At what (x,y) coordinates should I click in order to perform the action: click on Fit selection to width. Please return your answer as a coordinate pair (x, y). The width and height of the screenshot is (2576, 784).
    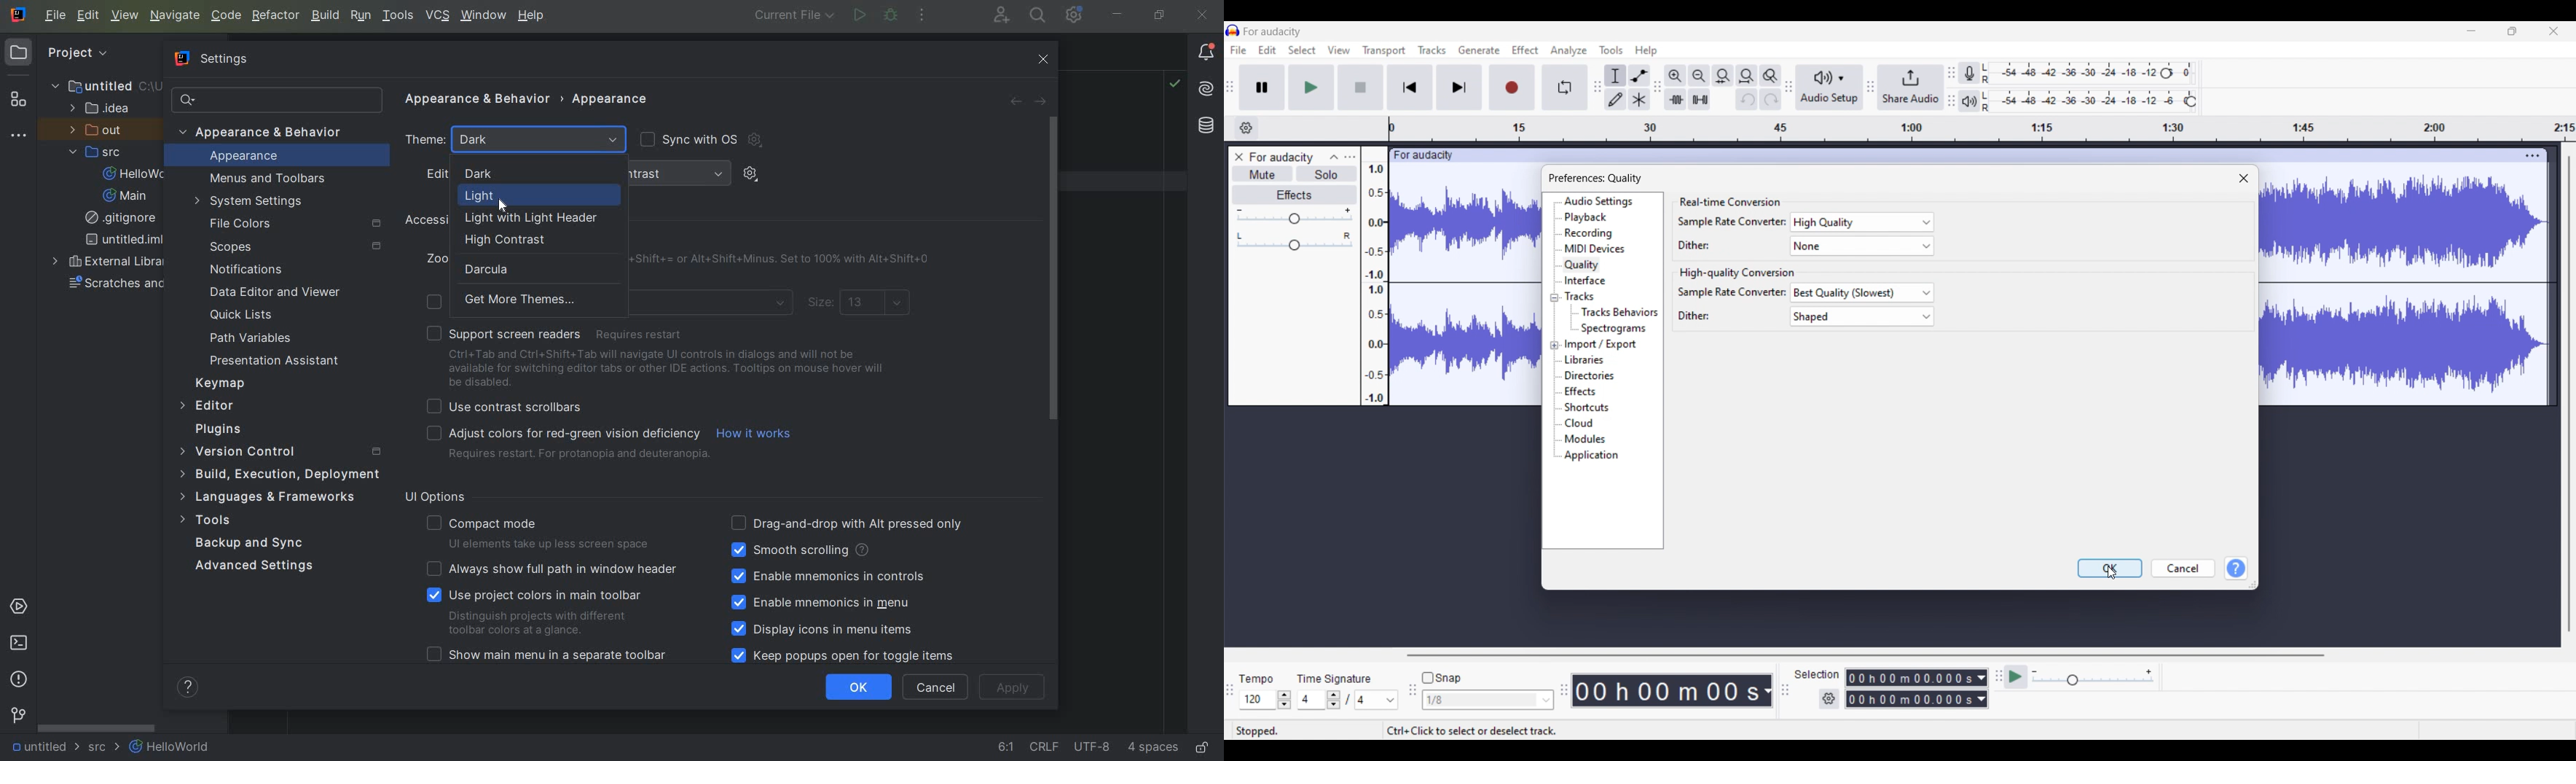
    Looking at the image, I should click on (1722, 75).